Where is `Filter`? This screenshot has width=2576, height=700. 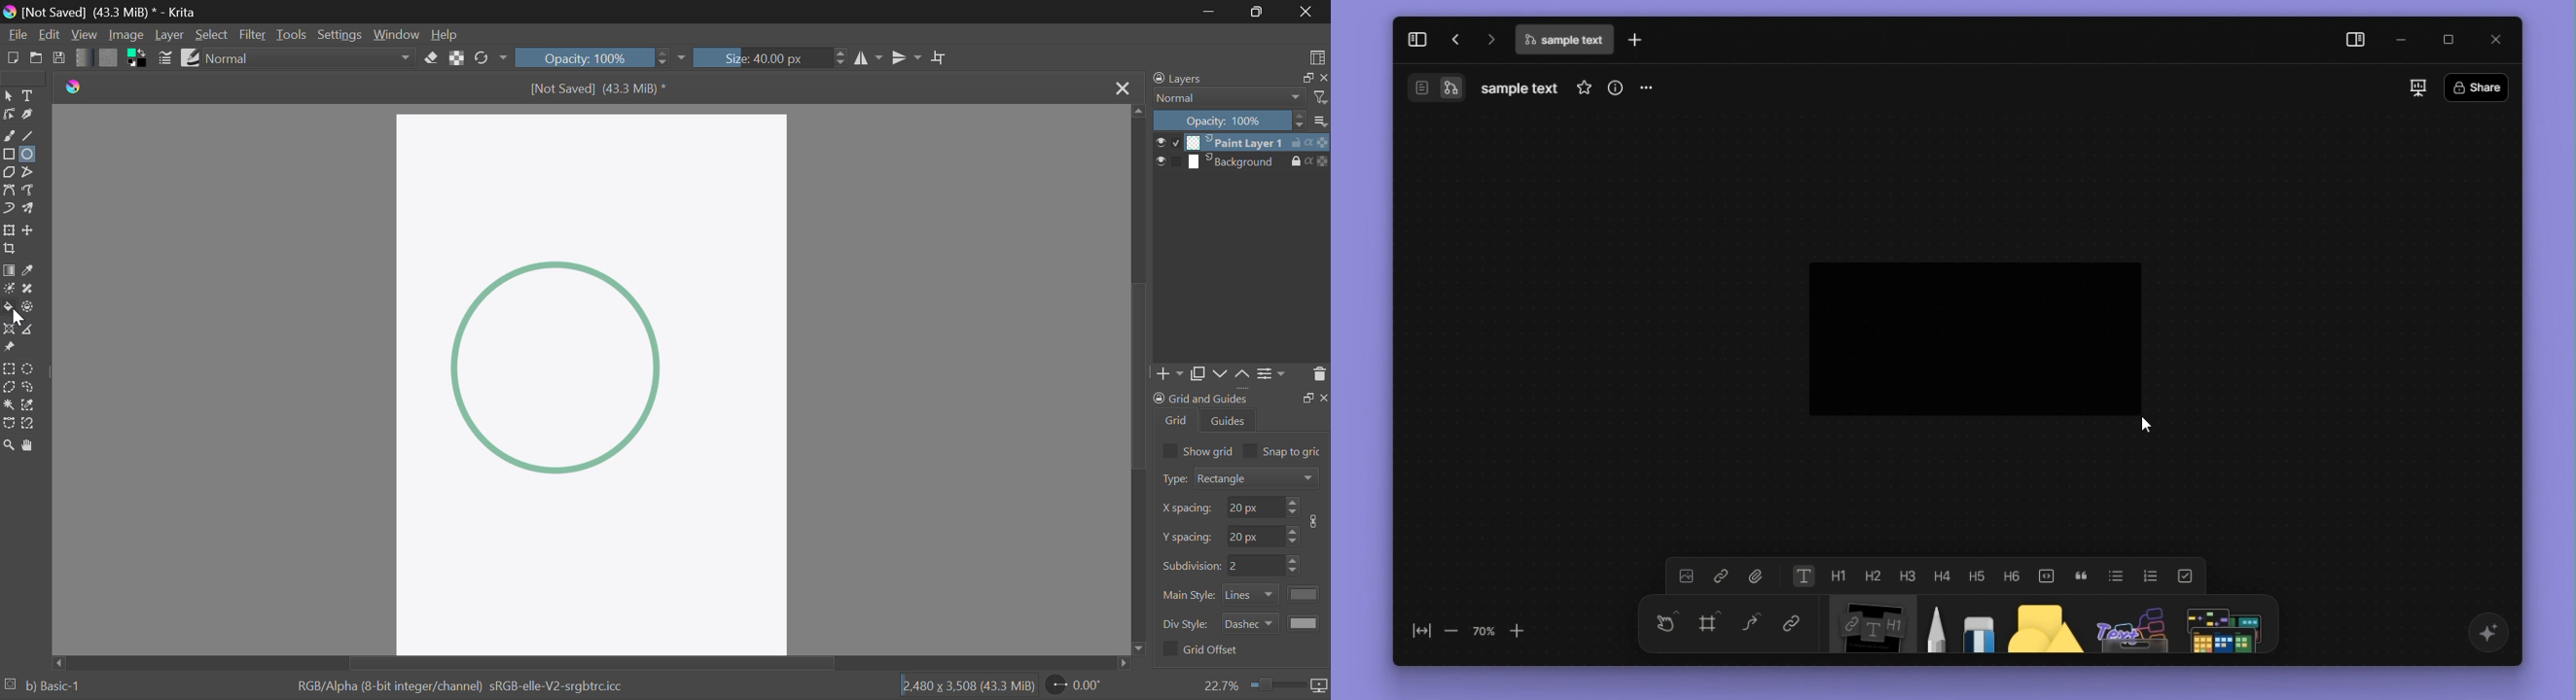 Filter is located at coordinates (254, 35).